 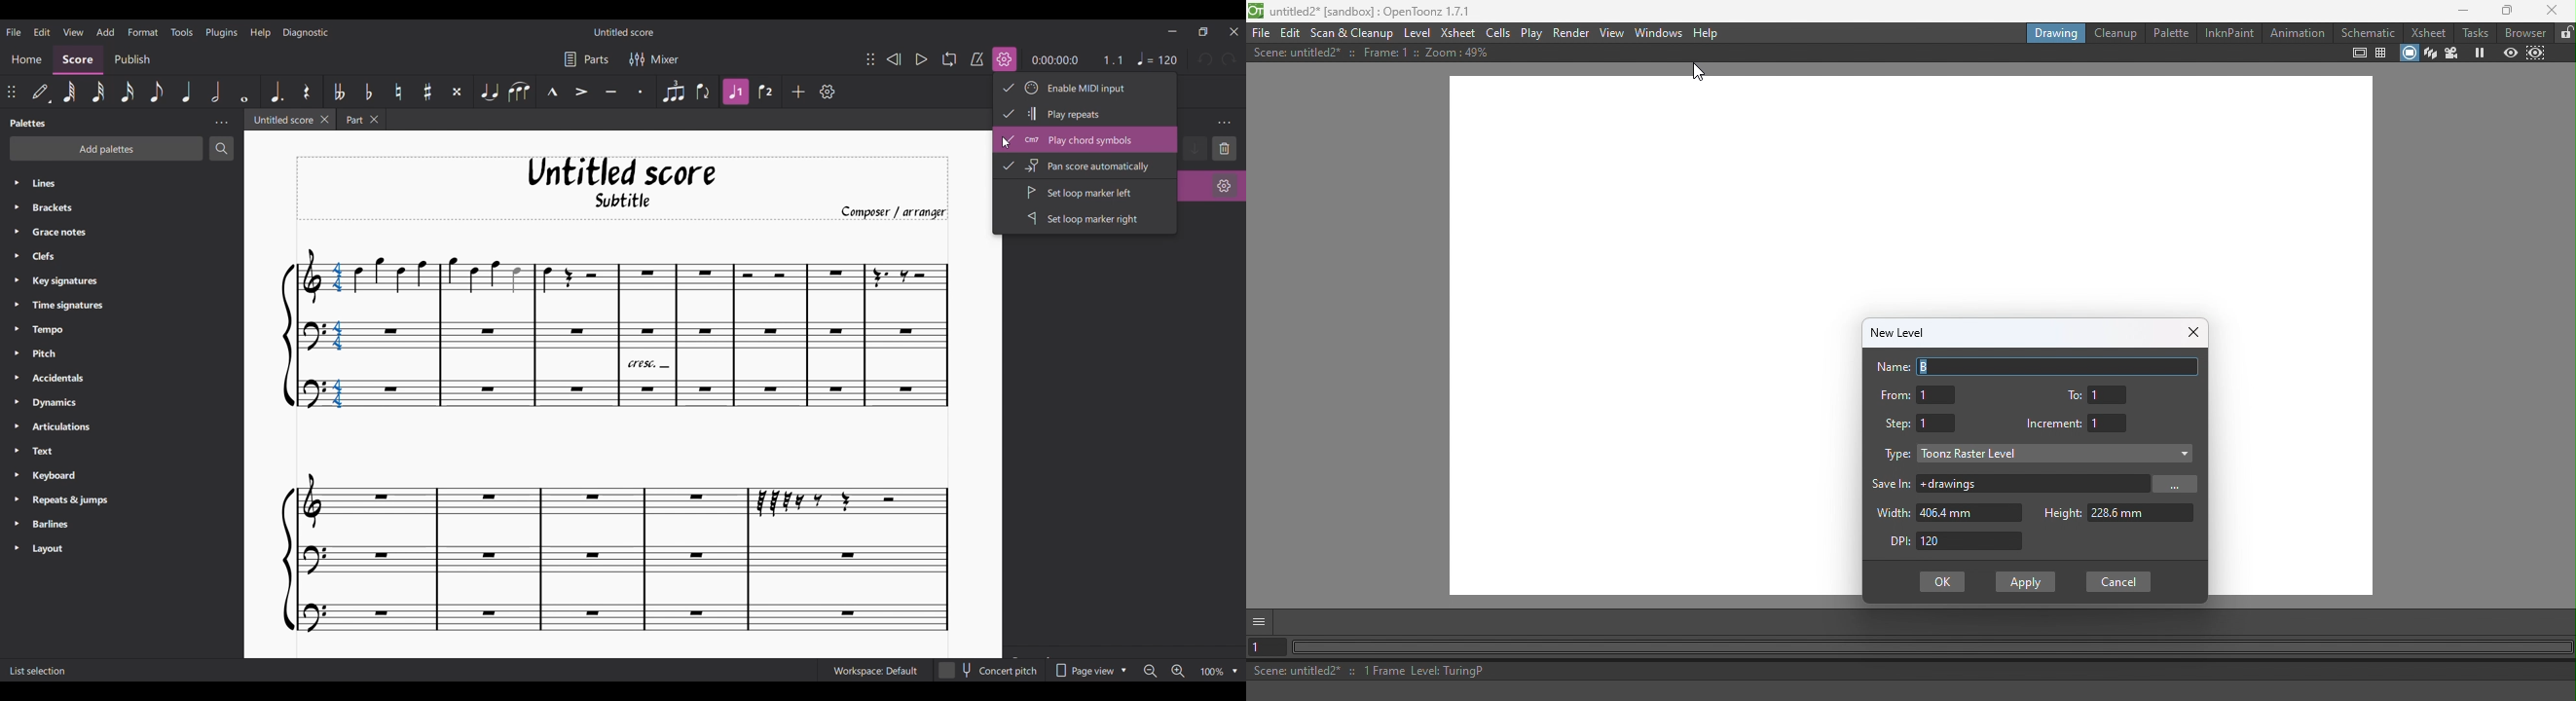 I want to click on Accent, so click(x=582, y=92).